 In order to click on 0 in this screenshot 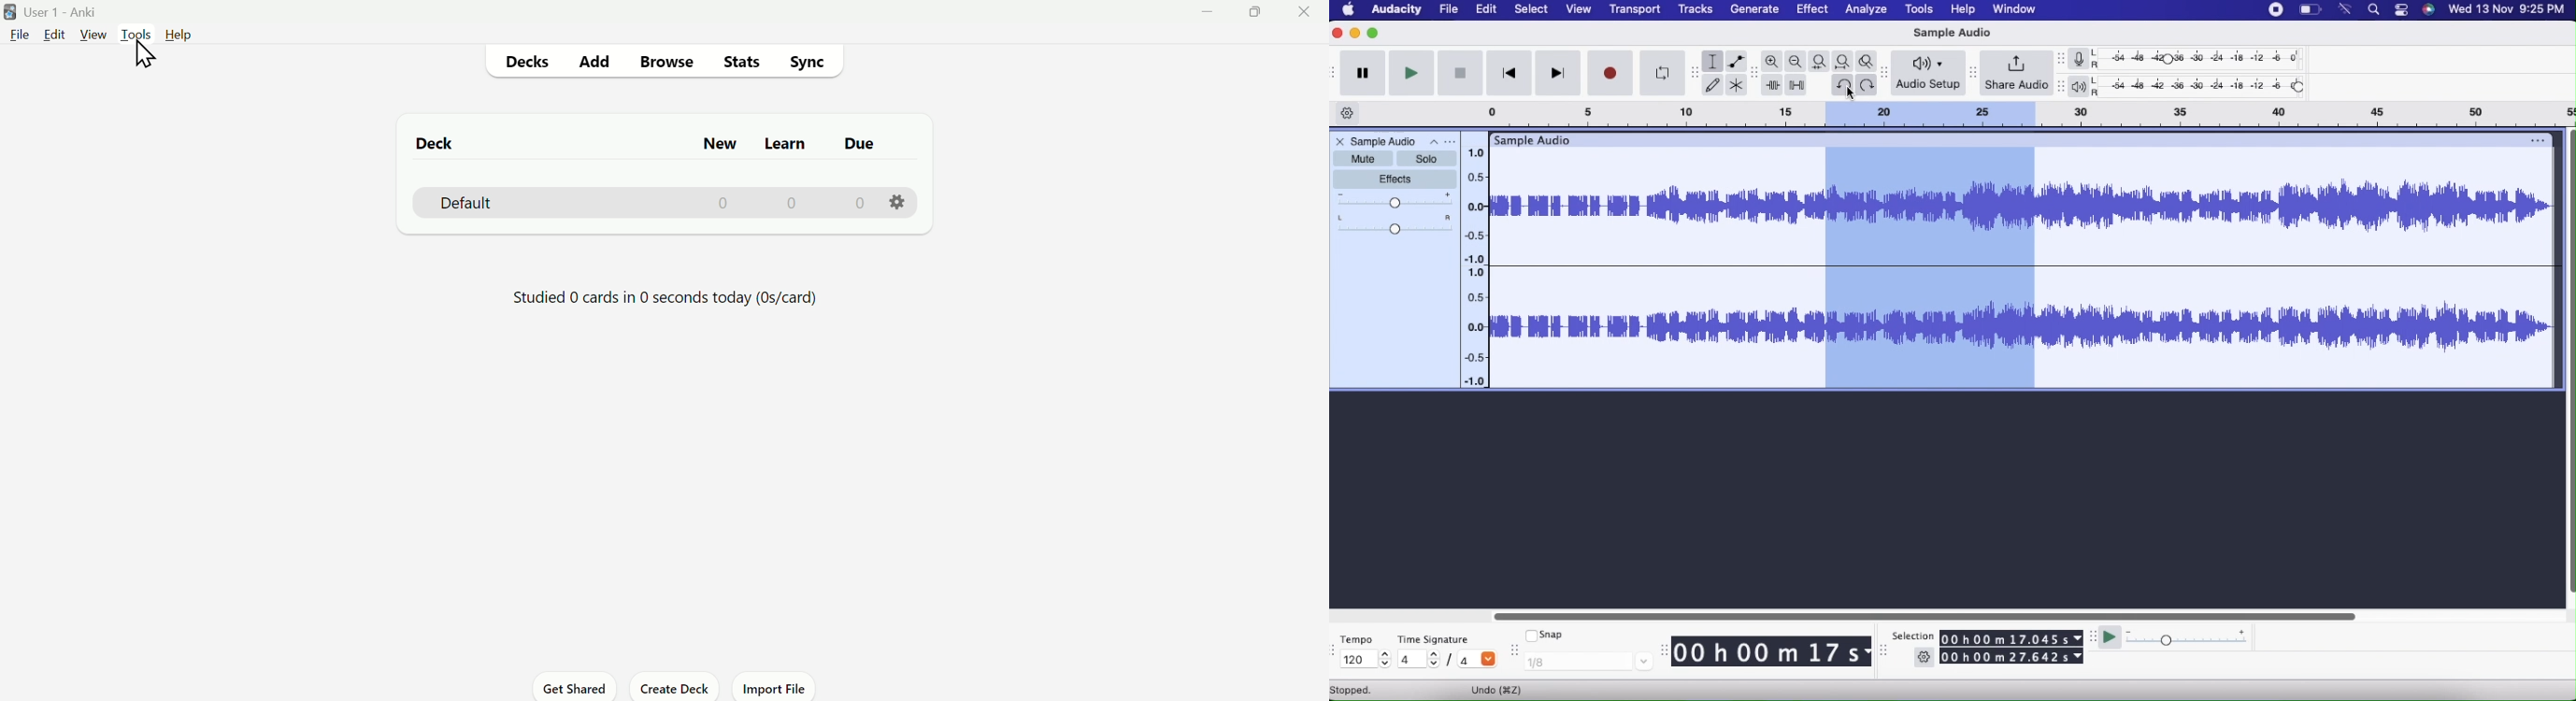, I will do `click(859, 202)`.